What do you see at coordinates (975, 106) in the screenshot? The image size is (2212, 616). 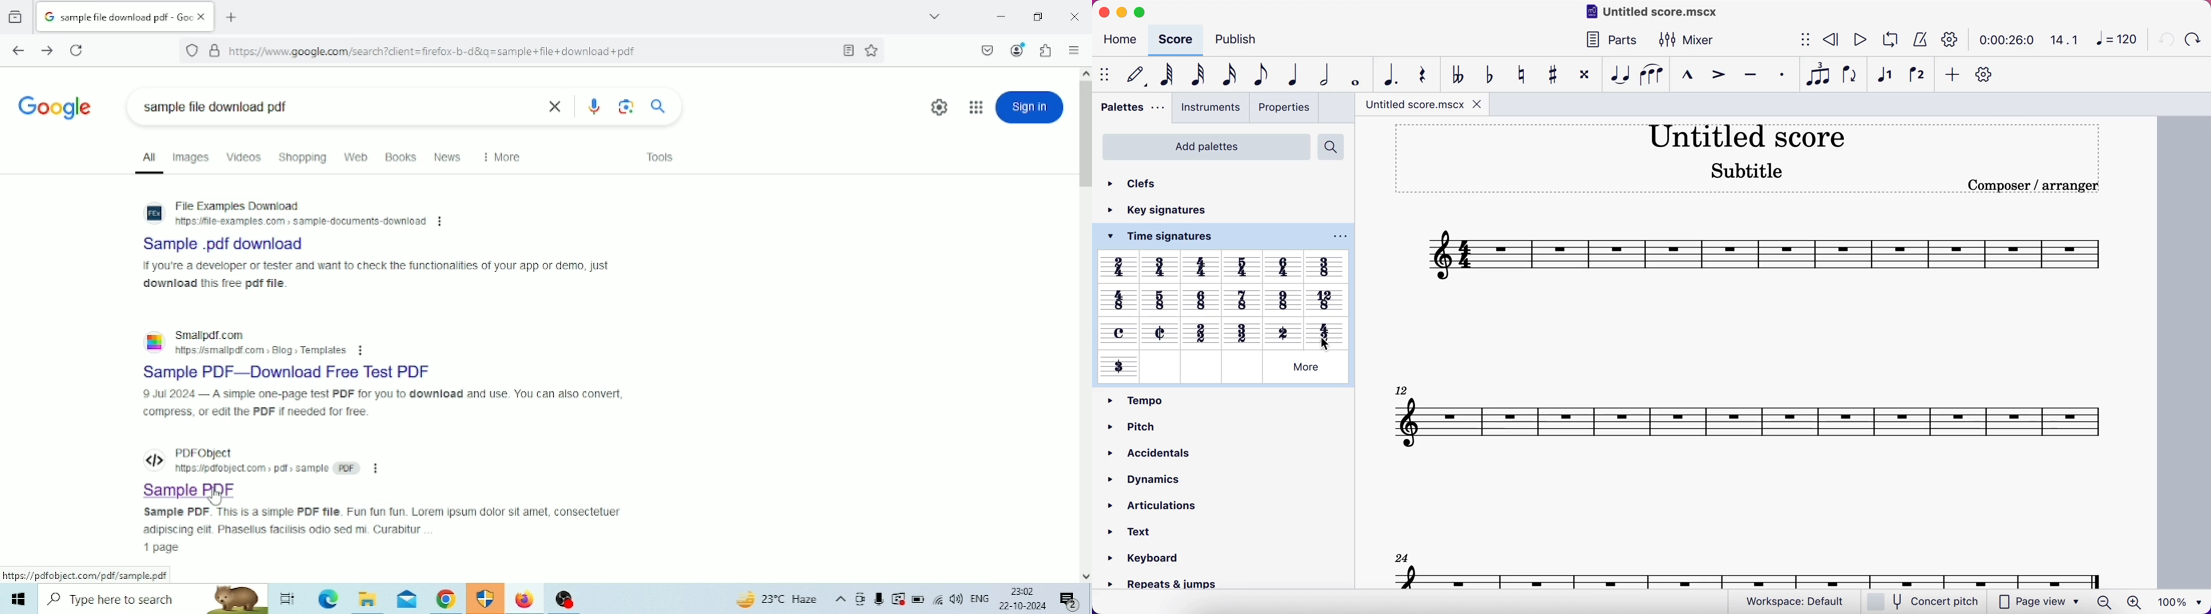 I see `Google apps` at bounding box center [975, 106].